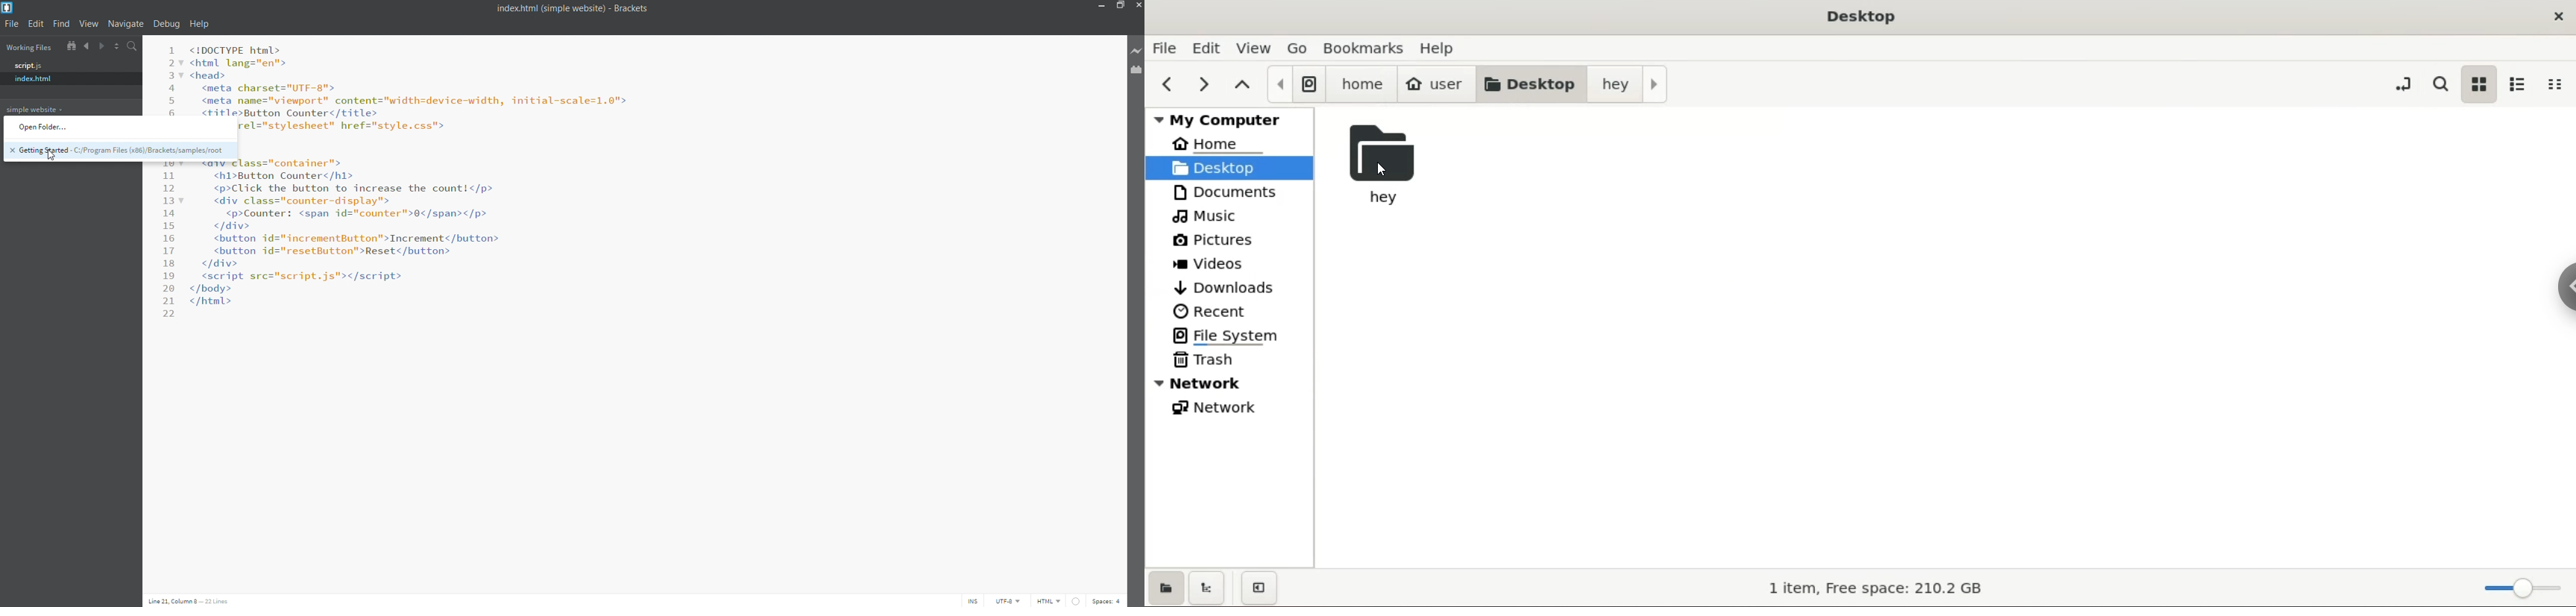 Image resolution: width=2576 pixels, height=616 pixels. Describe the element at coordinates (2443, 84) in the screenshot. I see `search` at that location.